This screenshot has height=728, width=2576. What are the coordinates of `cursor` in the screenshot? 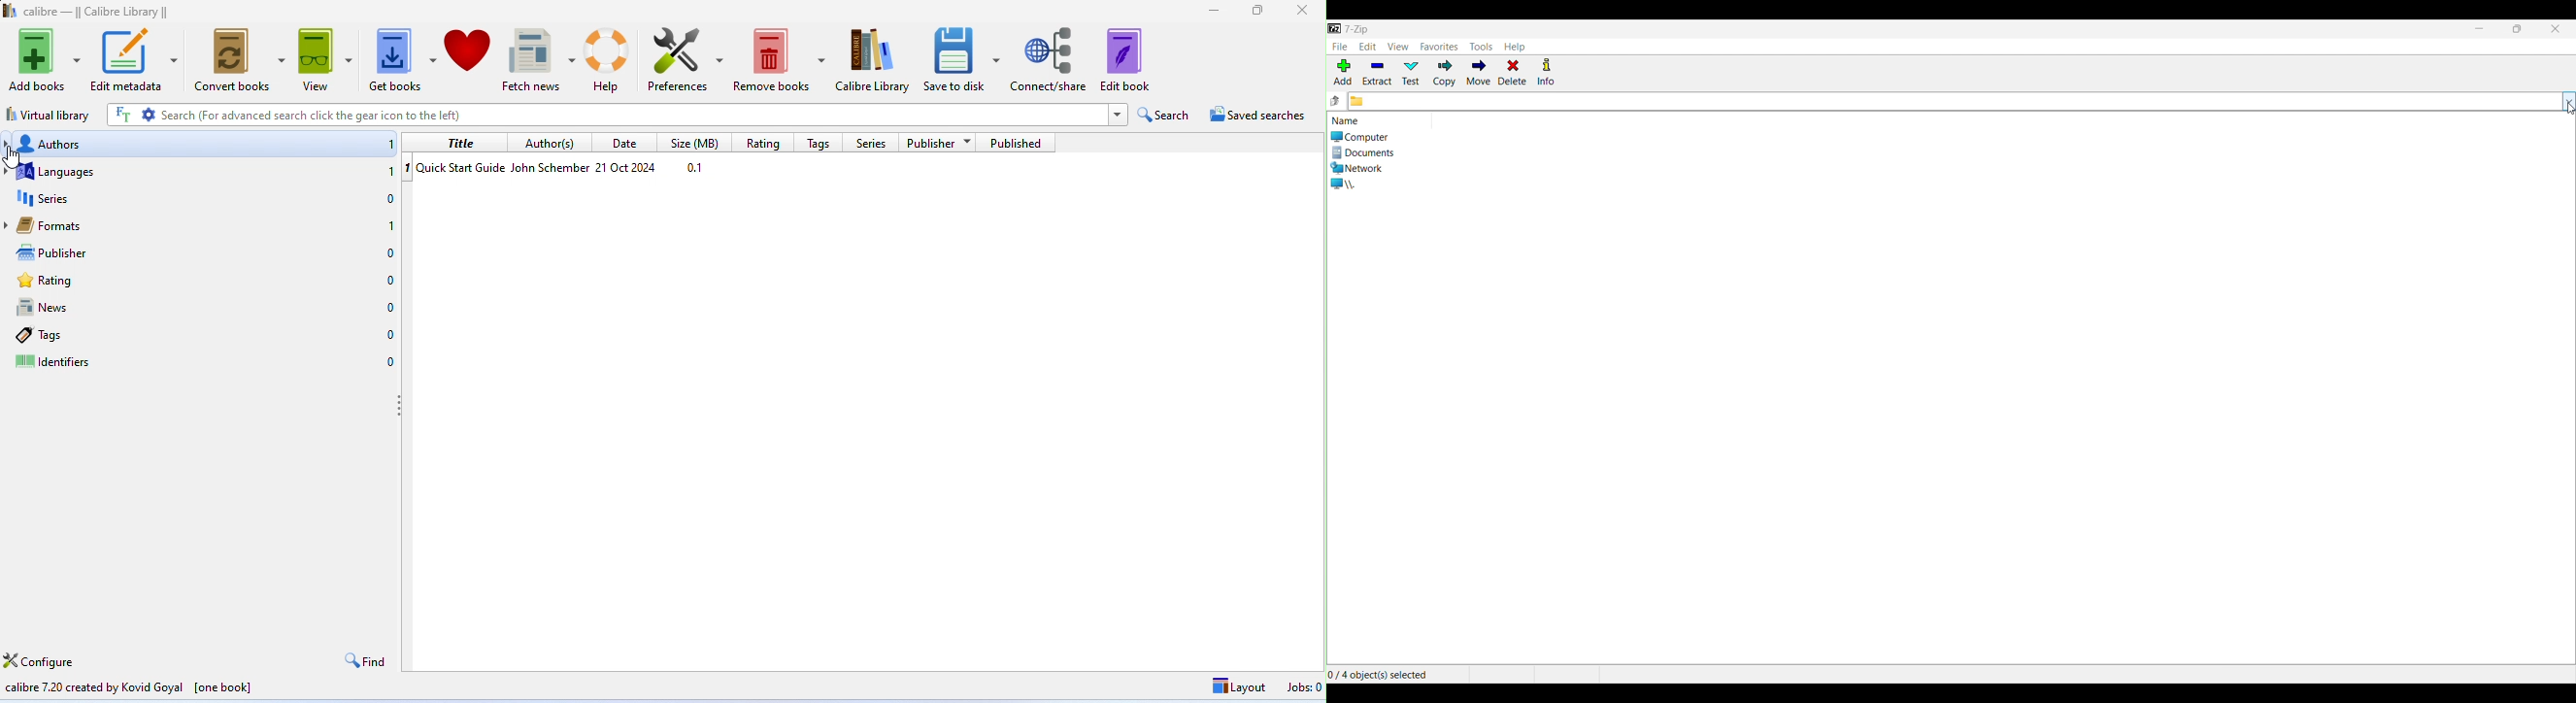 It's located at (13, 158).